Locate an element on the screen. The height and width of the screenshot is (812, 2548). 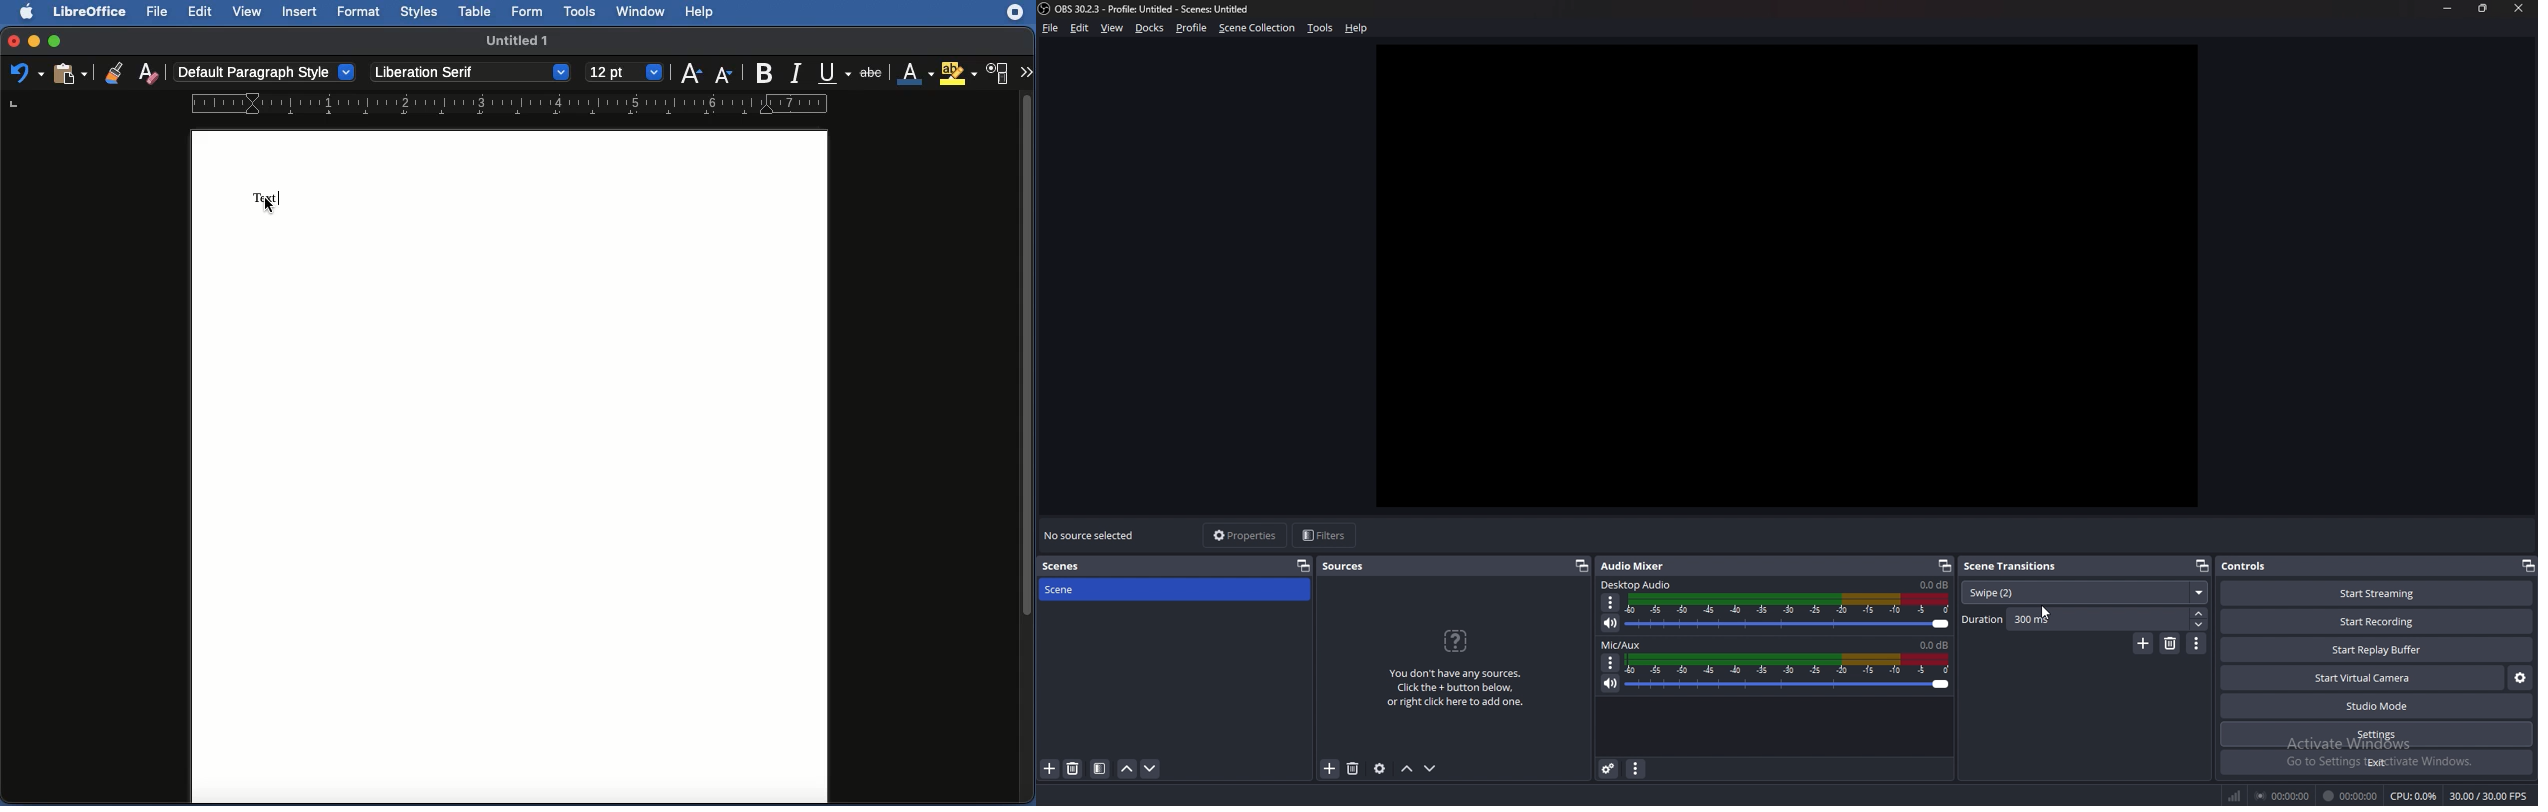
sources is located at coordinates (1351, 566).